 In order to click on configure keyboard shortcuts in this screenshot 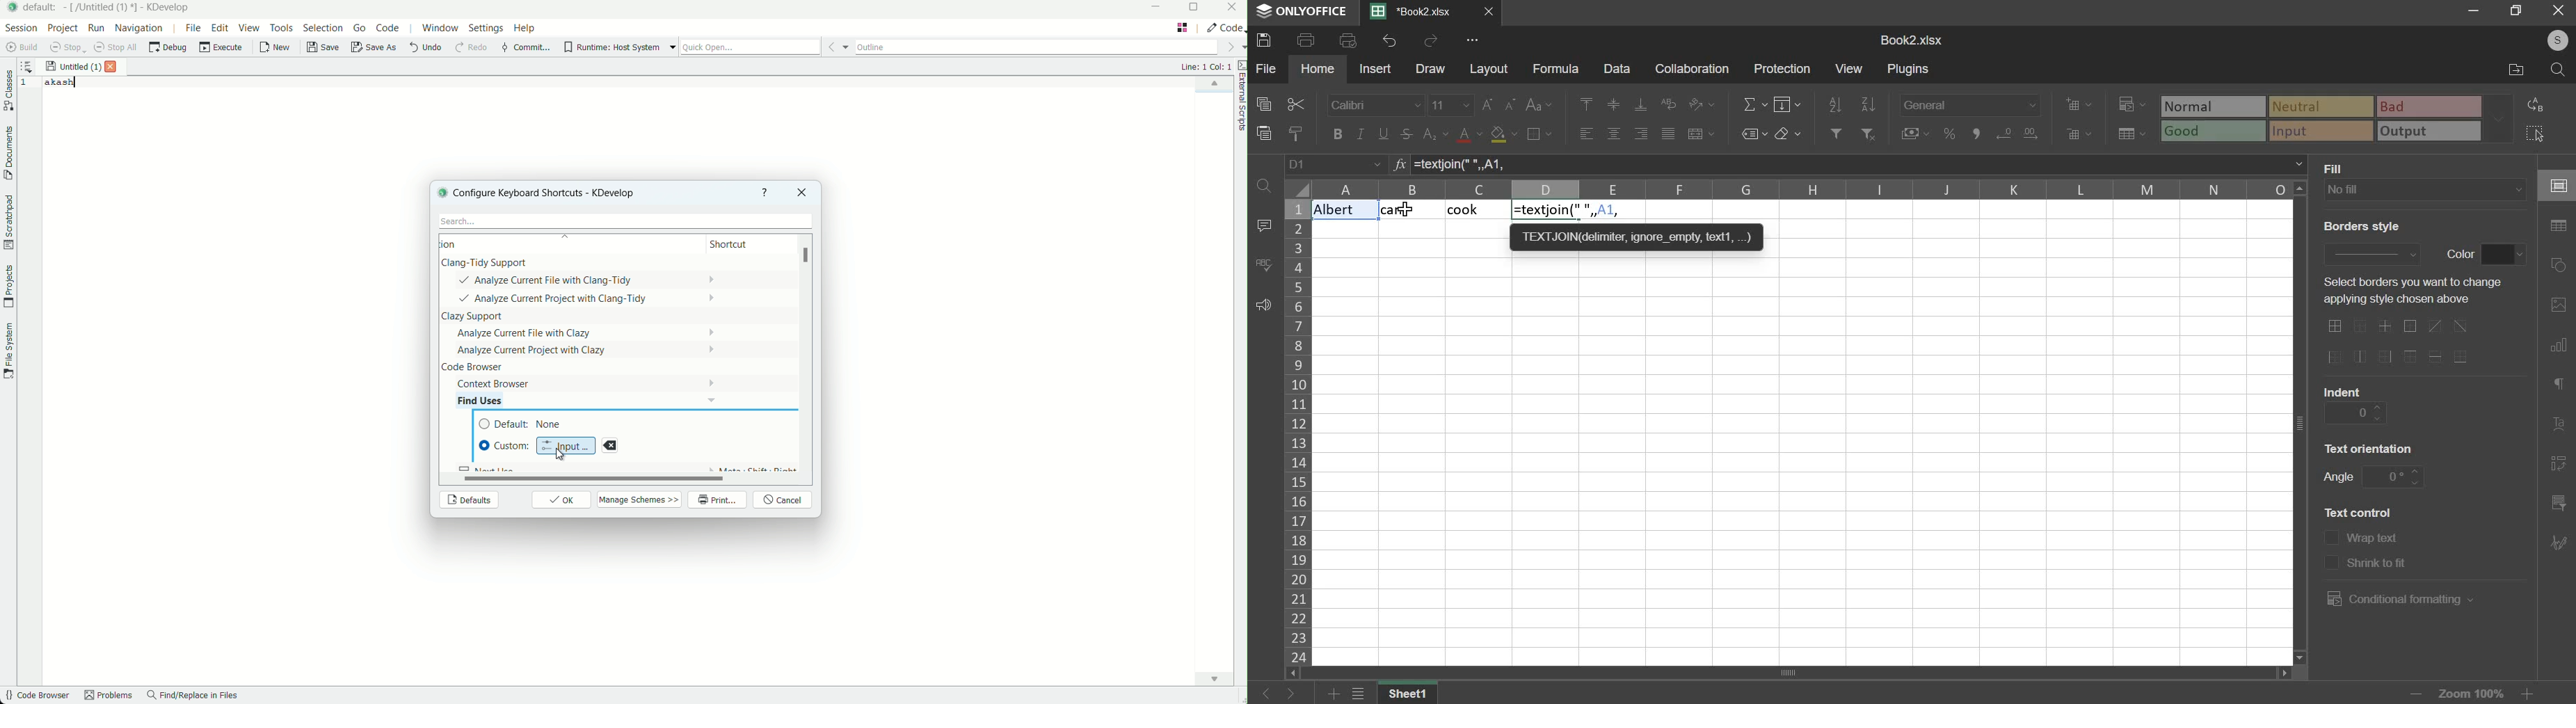, I will do `click(554, 192)`.